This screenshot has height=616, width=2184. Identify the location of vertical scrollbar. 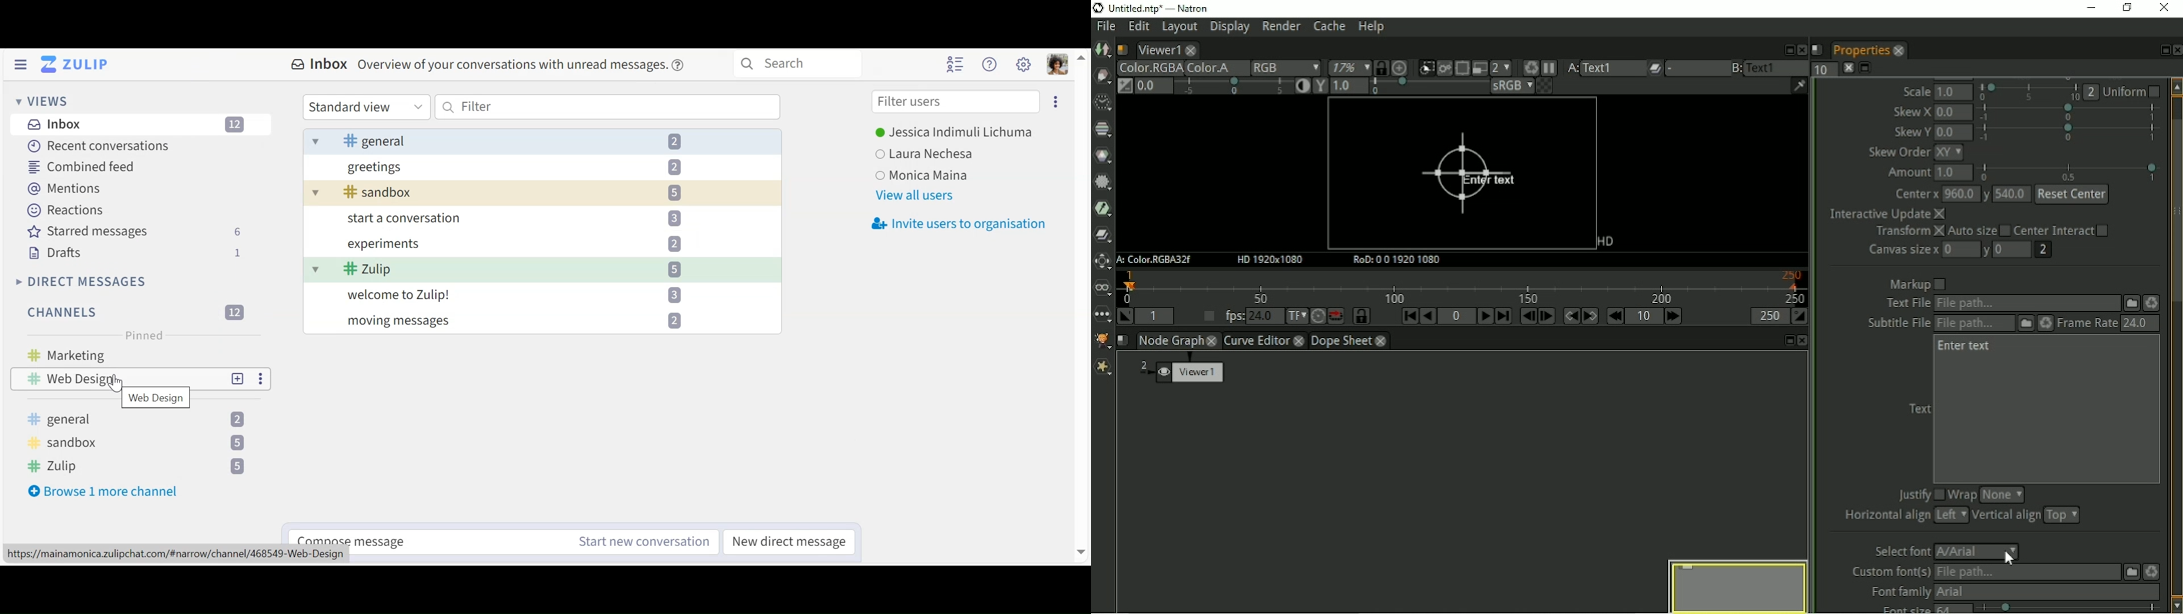
(1084, 306).